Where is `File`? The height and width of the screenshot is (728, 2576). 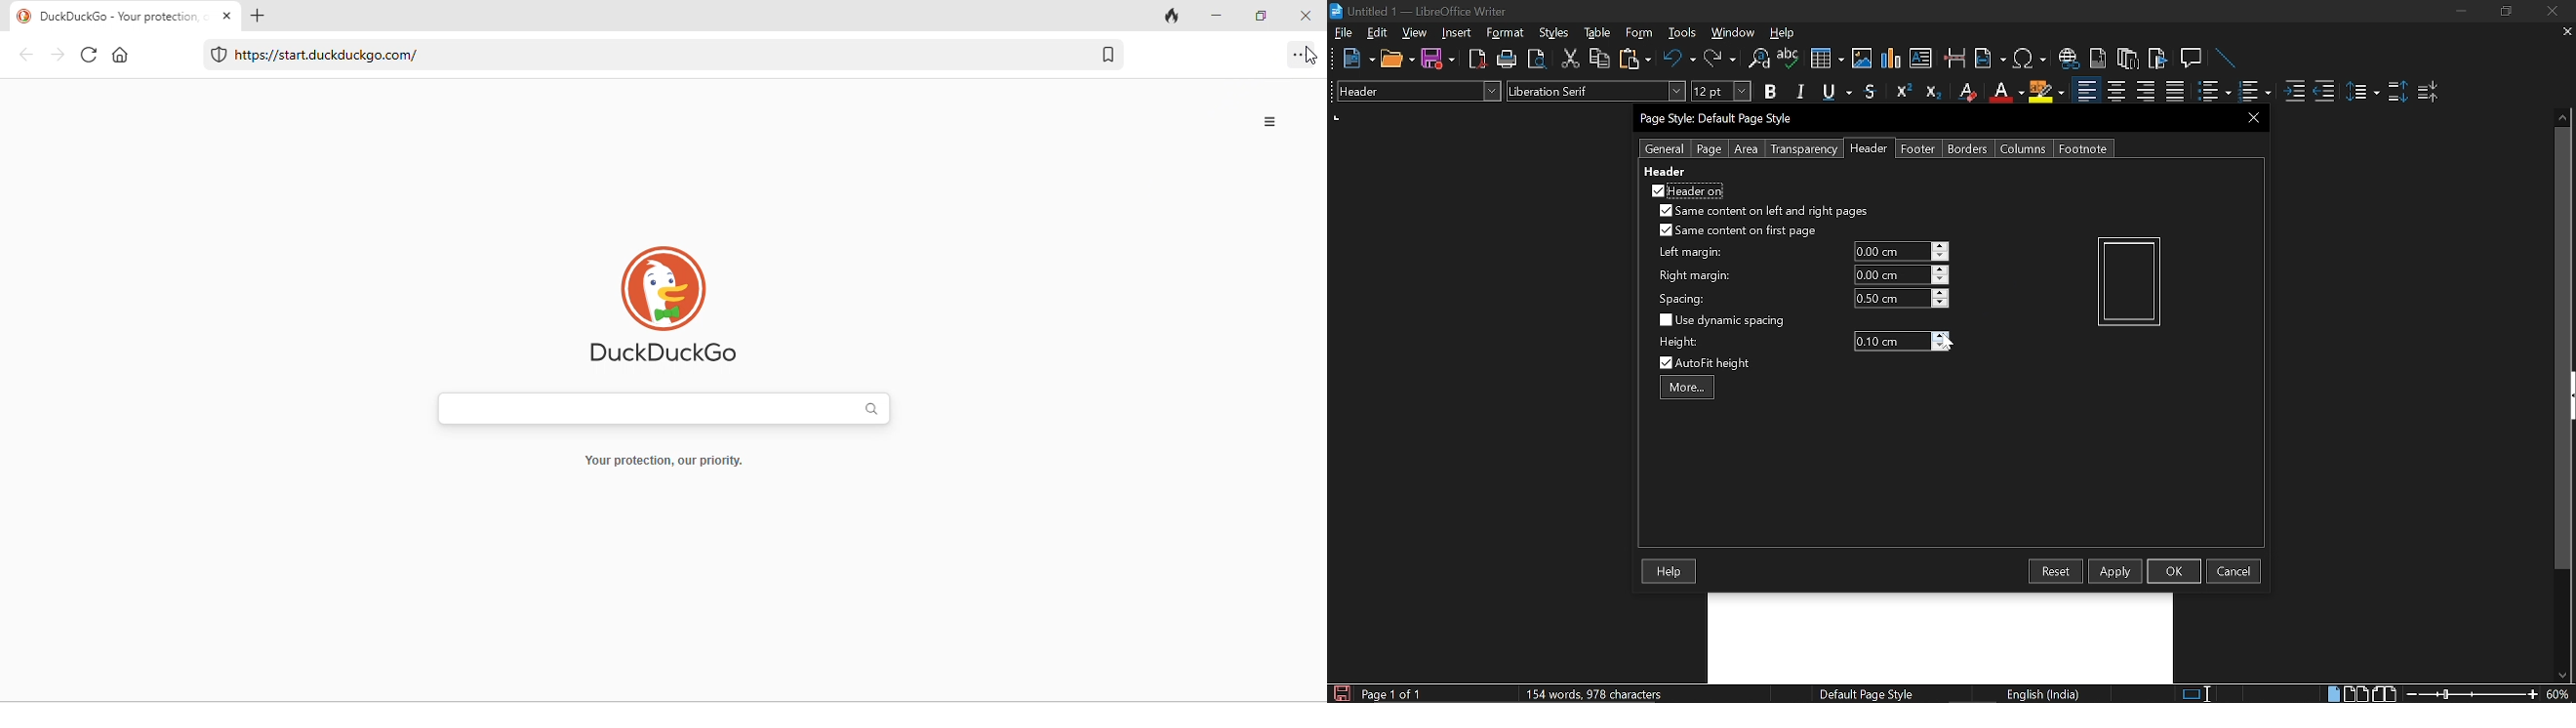
File is located at coordinates (1344, 32).